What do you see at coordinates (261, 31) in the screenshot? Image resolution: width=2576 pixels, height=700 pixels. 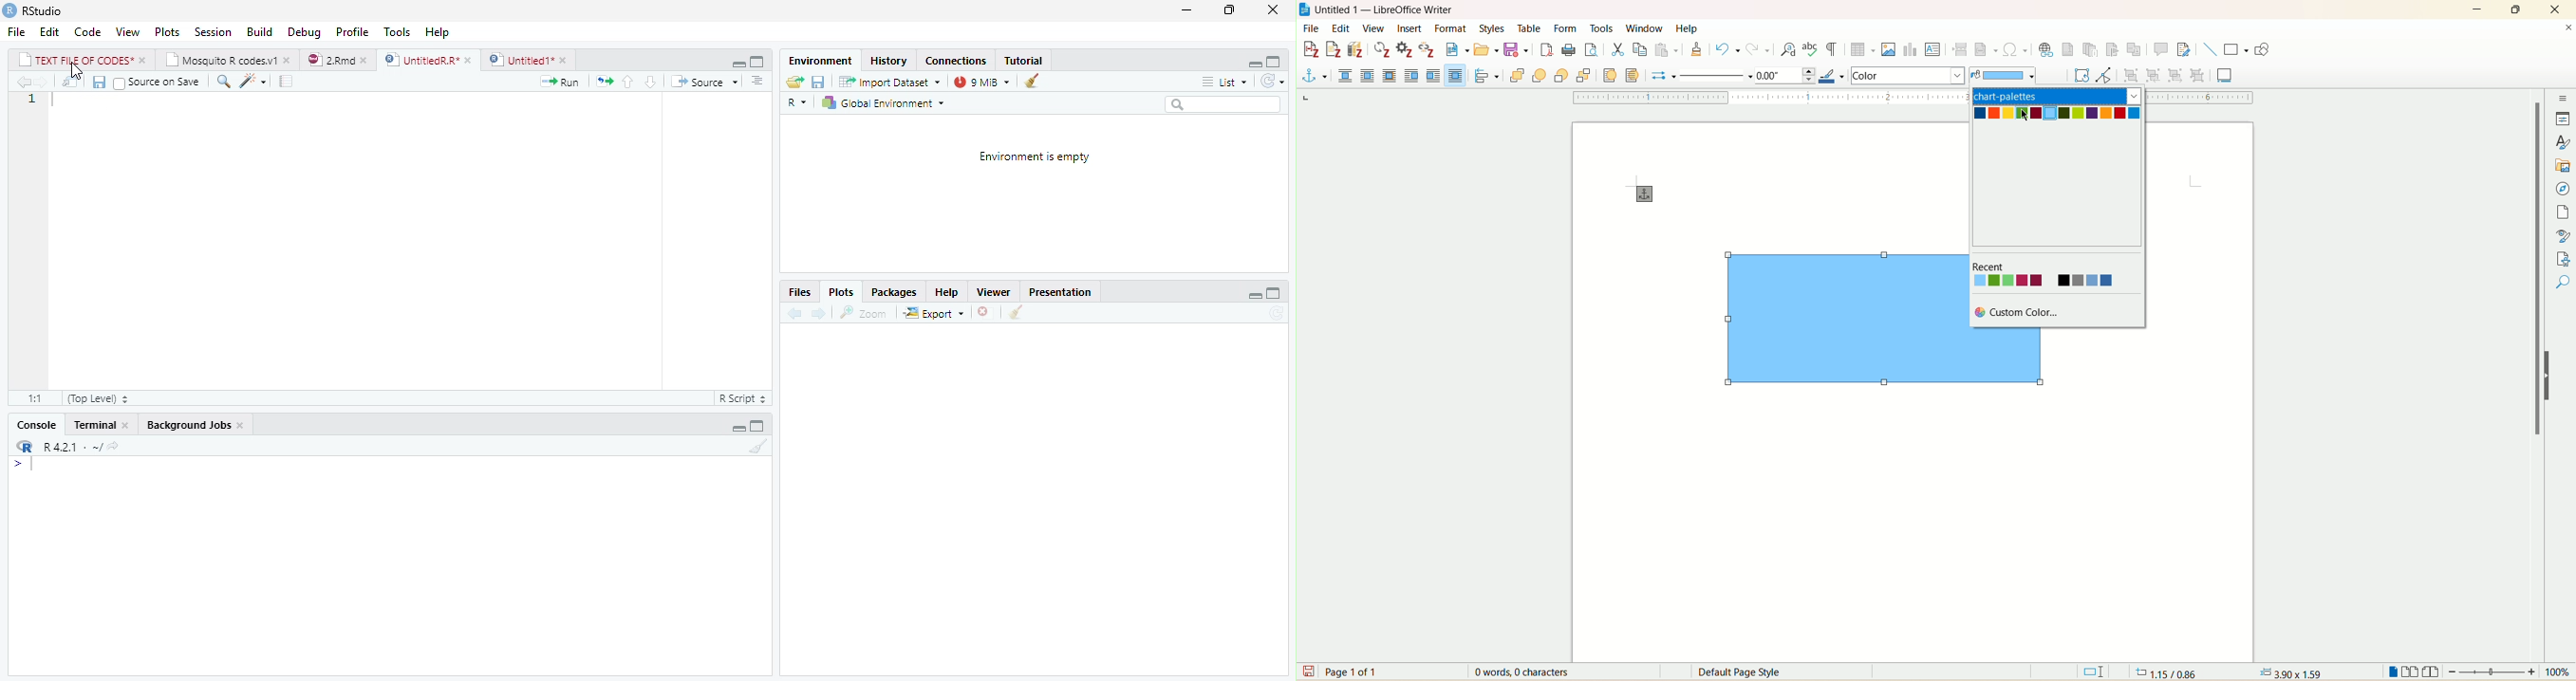 I see `Build` at bounding box center [261, 31].